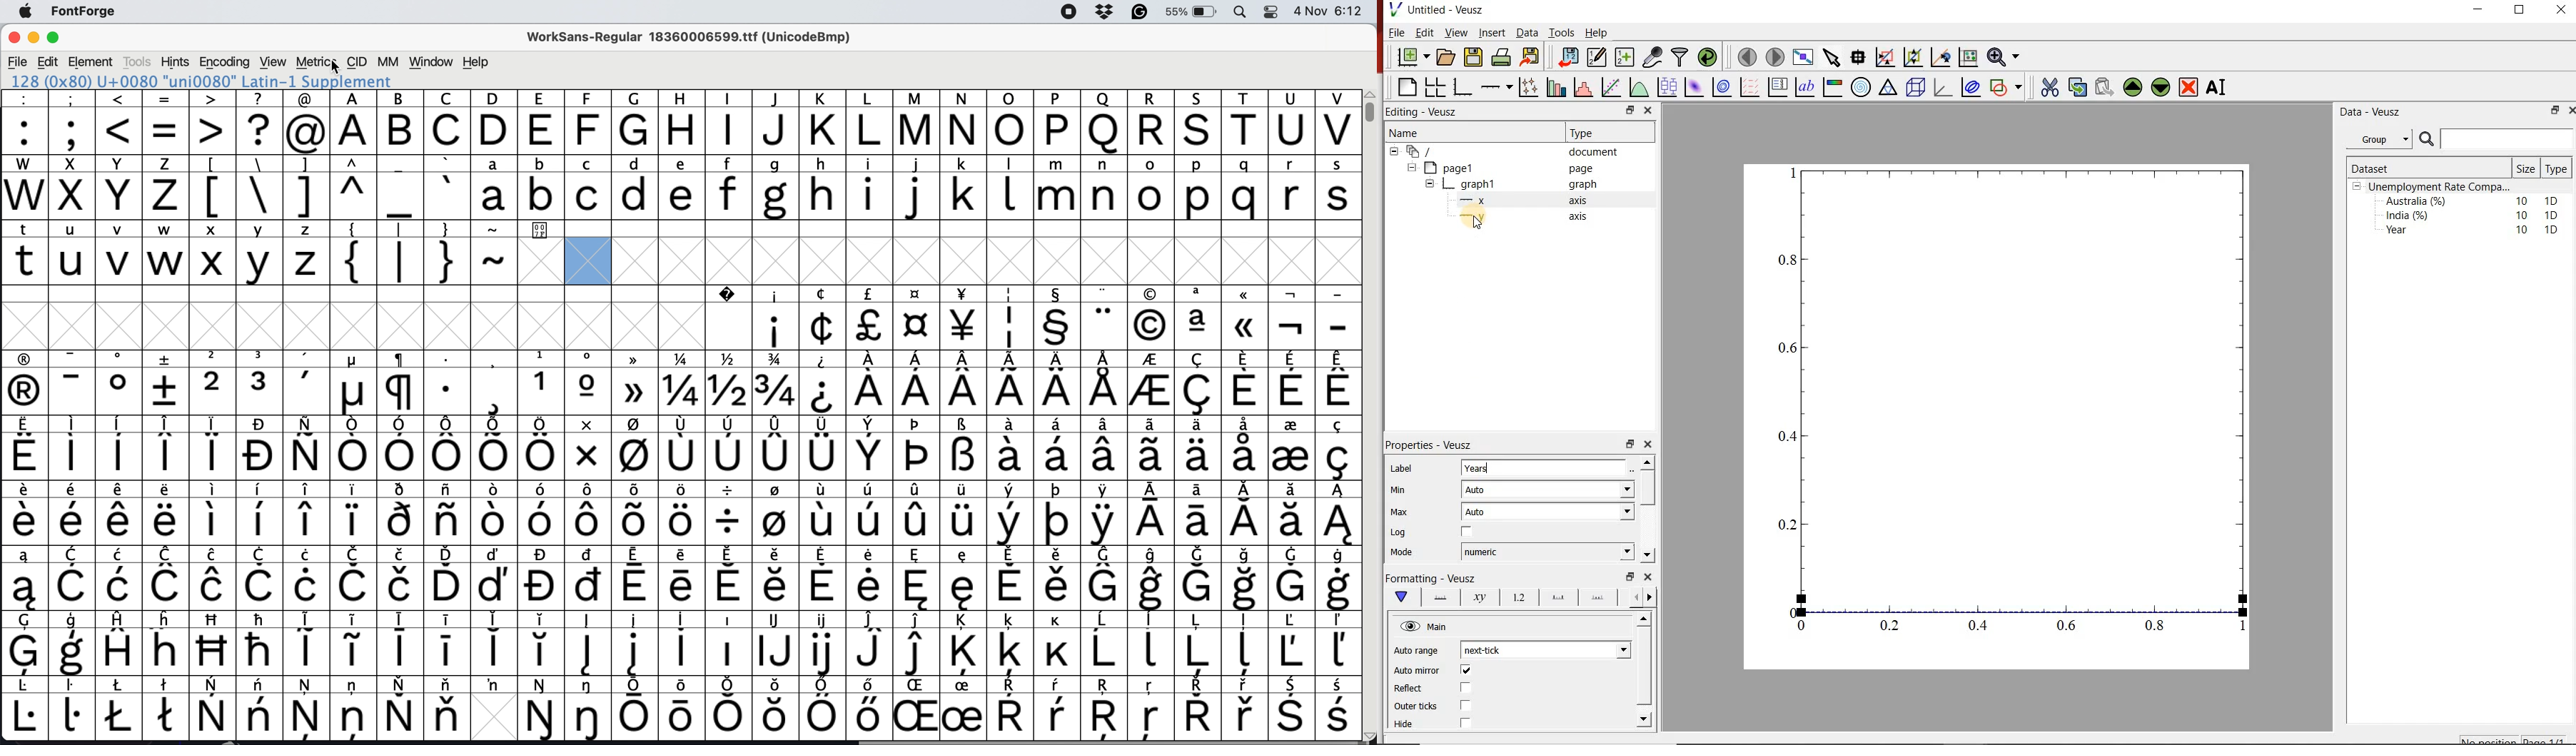 Image resolution: width=2576 pixels, height=756 pixels. Describe the element at coordinates (340, 68) in the screenshot. I see `cursor` at that location.